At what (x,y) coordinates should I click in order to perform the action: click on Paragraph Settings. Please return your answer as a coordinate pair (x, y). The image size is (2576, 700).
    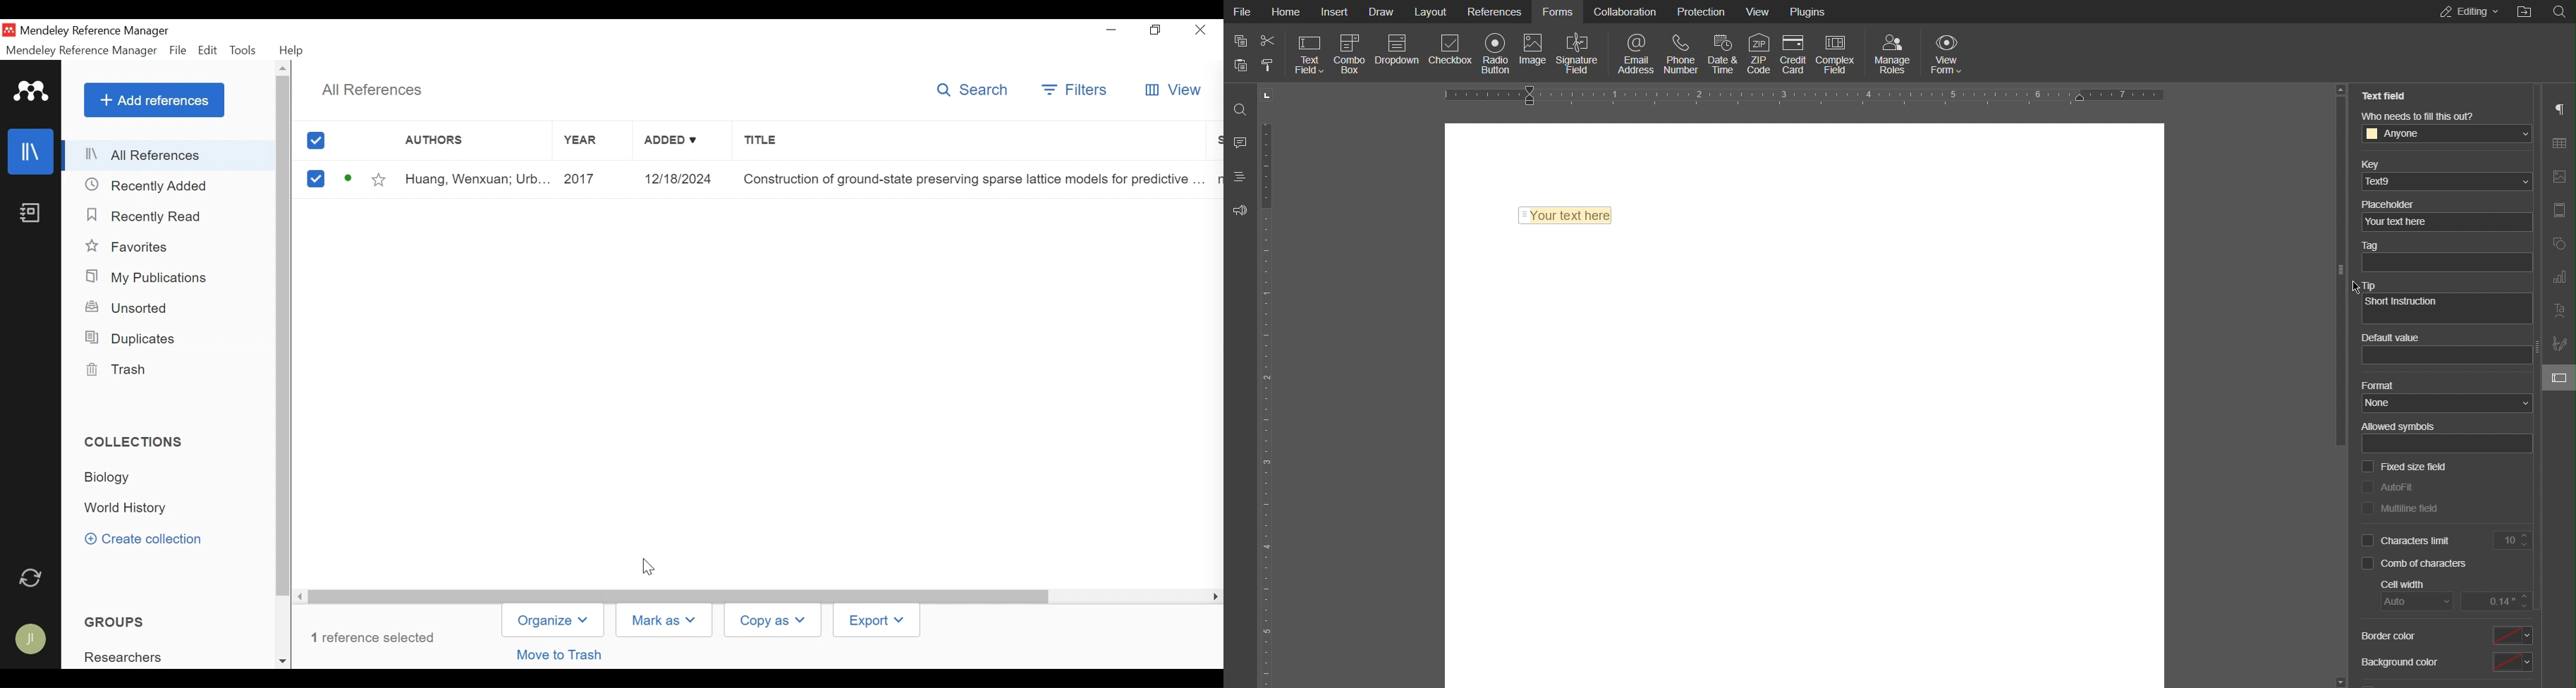
    Looking at the image, I should click on (2558, 108).